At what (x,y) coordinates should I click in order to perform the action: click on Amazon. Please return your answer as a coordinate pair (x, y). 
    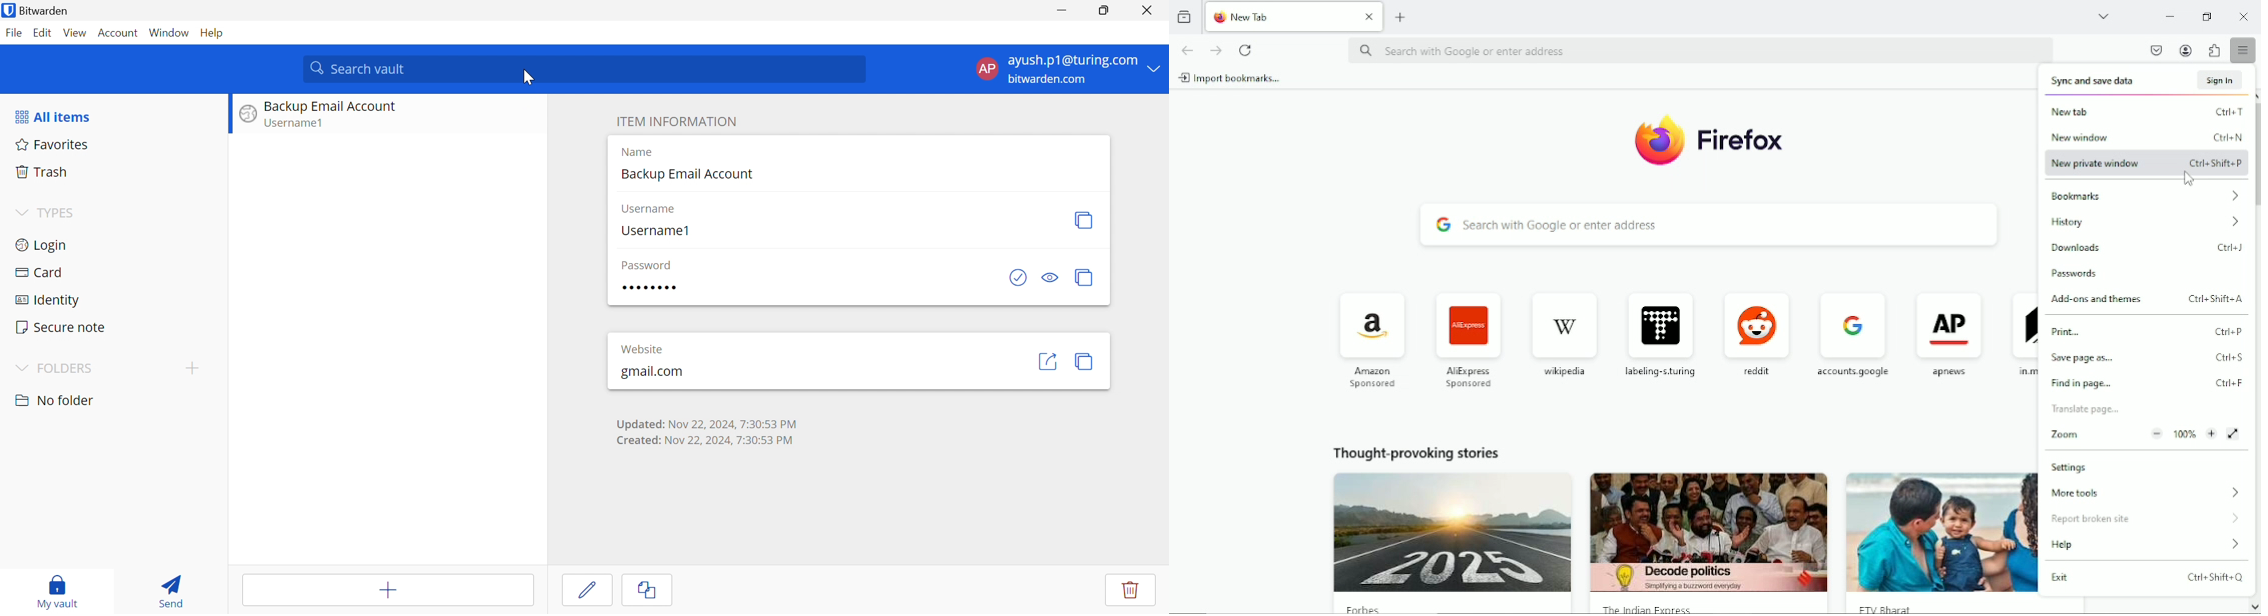
    Looking at the image, I should click on (1369, 338).